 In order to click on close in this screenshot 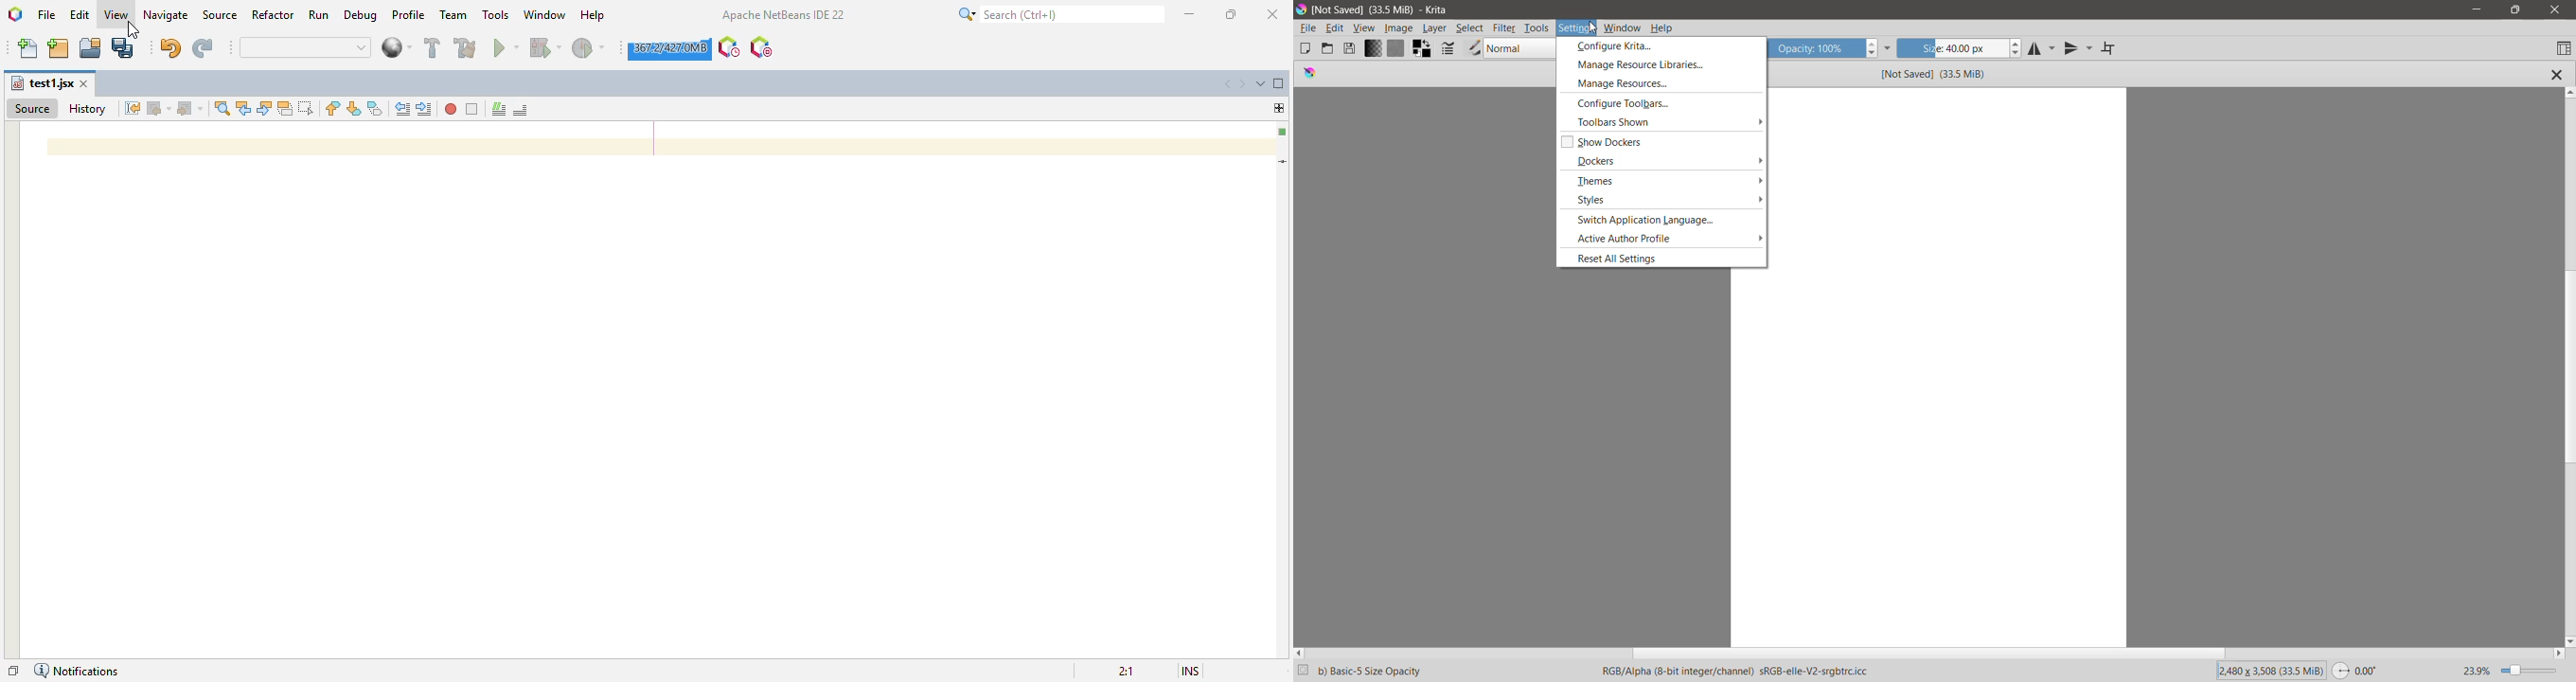, I will do `click(84, 83)`.